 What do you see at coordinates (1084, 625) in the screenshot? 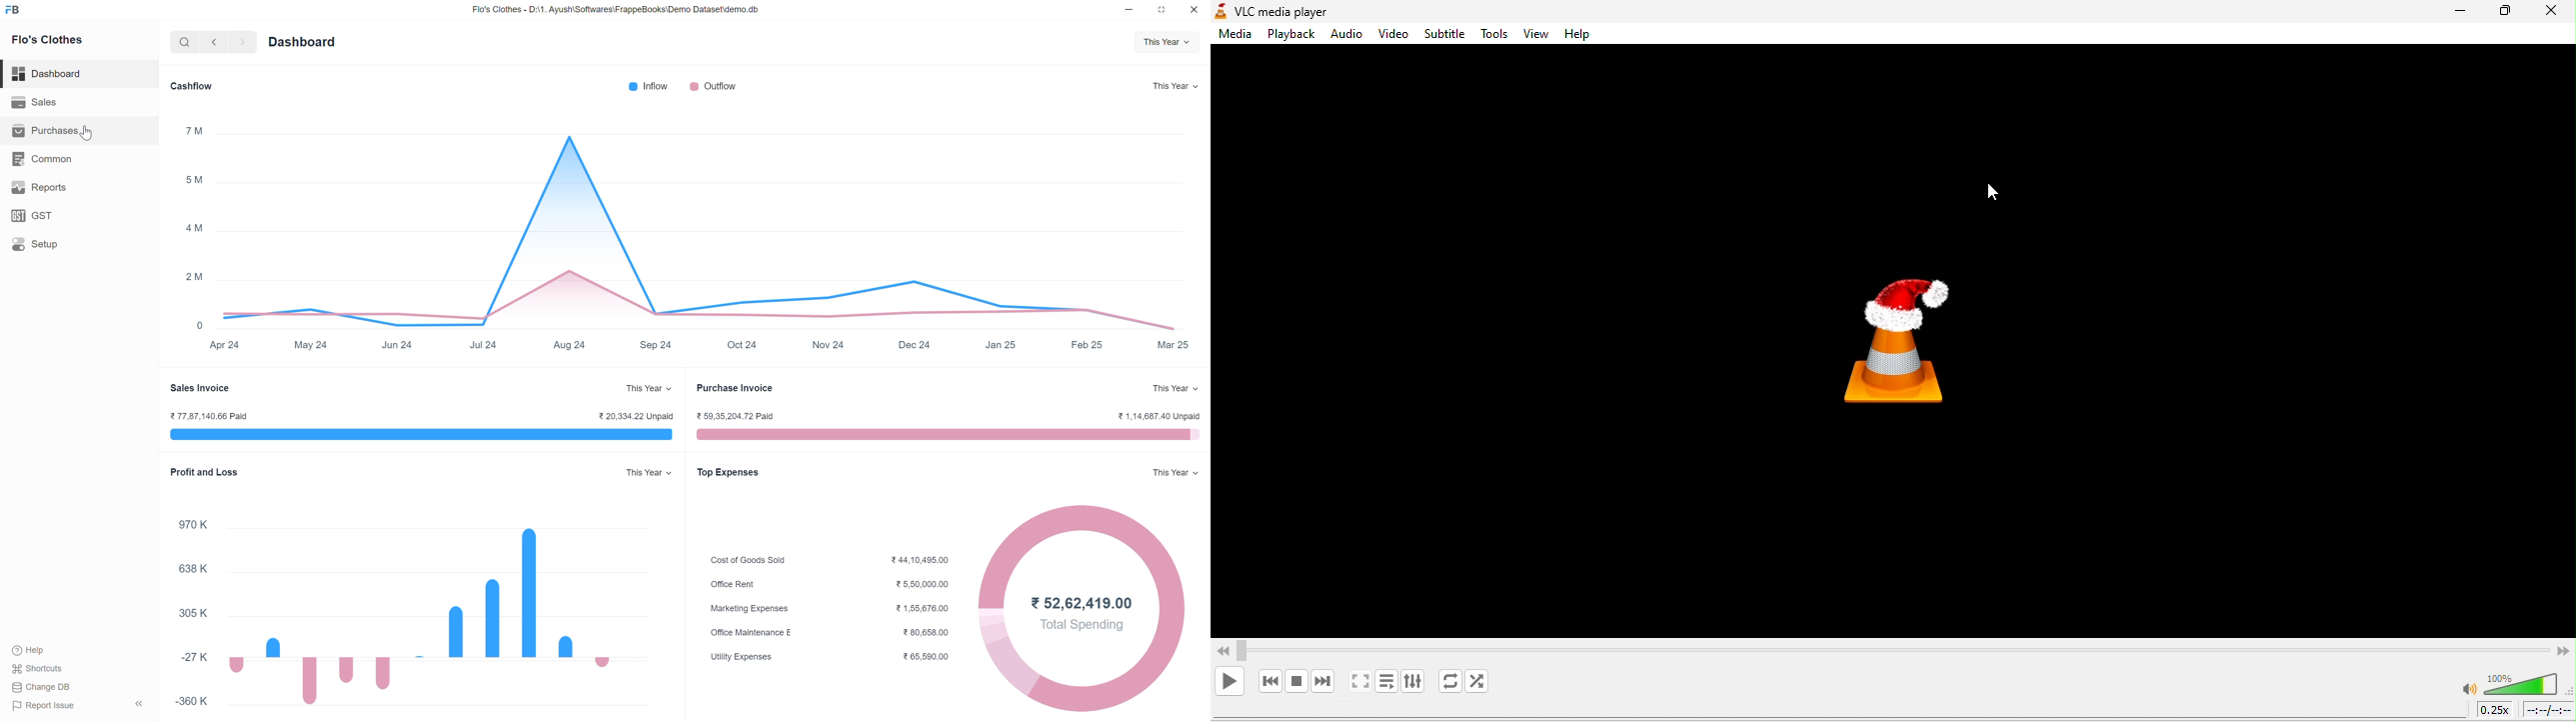
I see `total spending` at bounding box center [1084, 625].